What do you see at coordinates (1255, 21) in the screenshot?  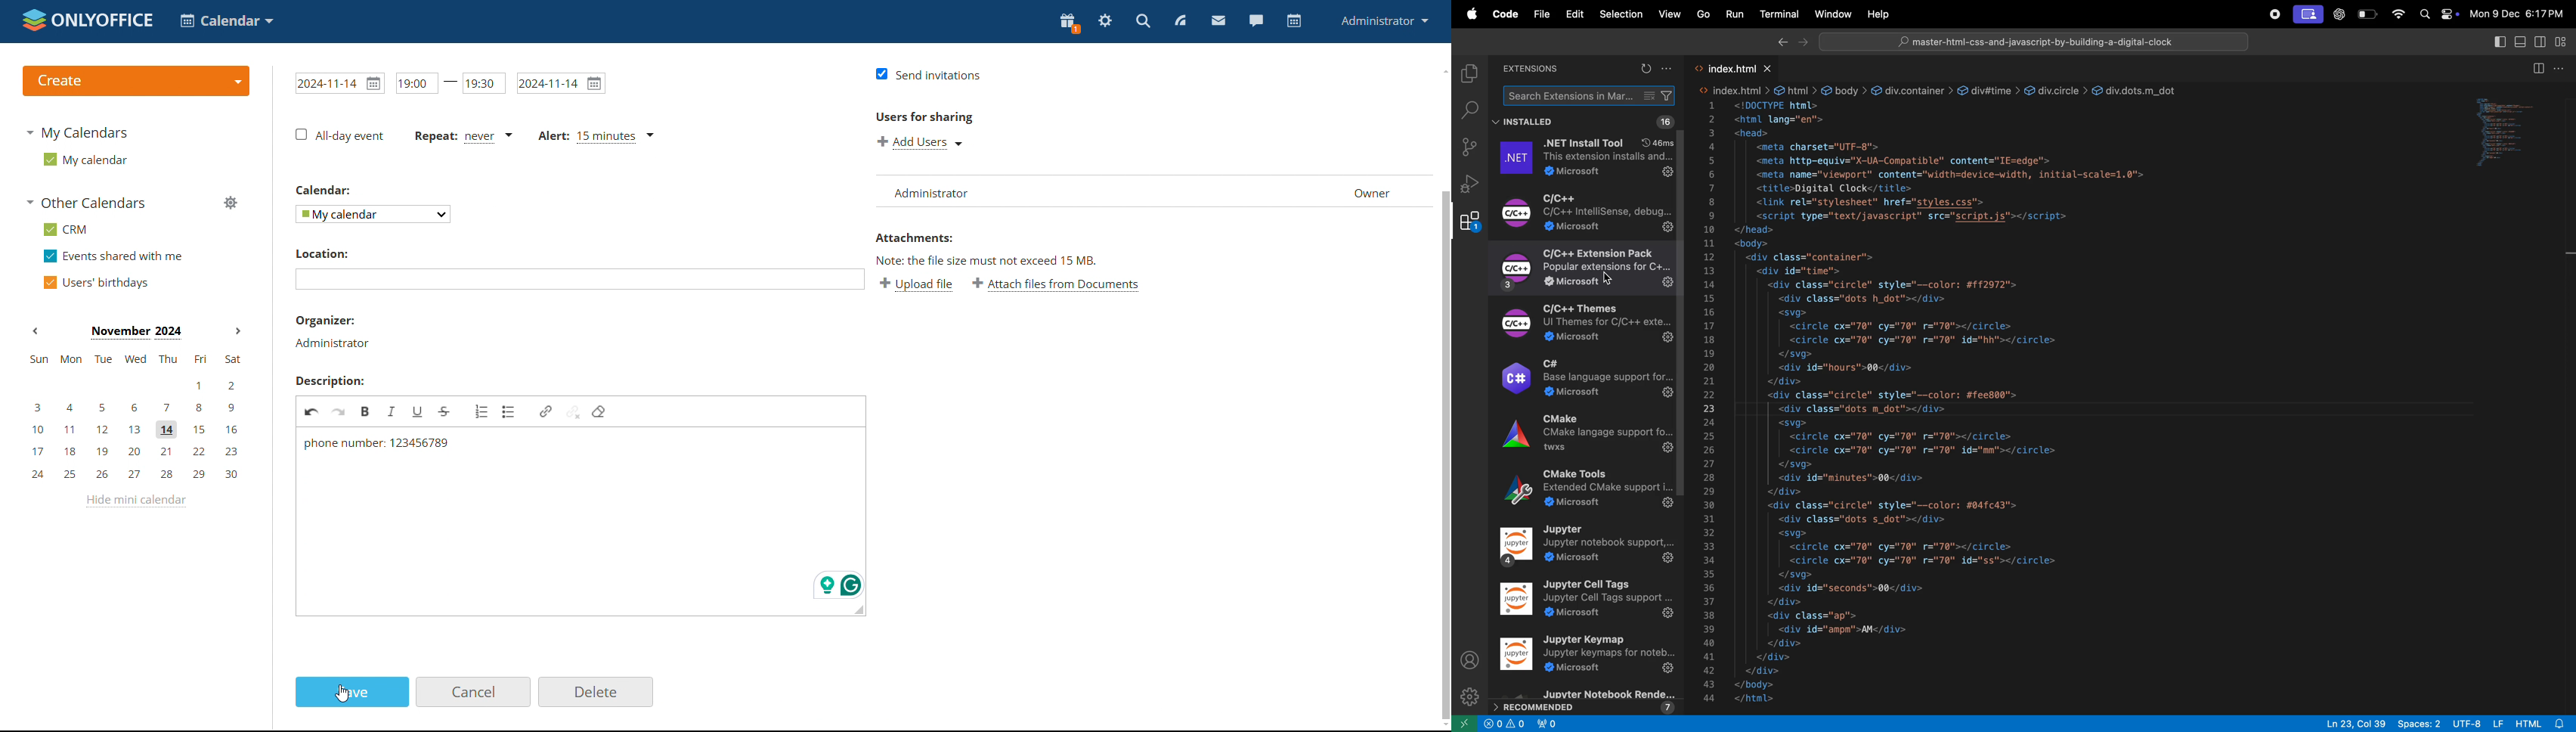 I see `chat` at bounding box center [1255, 21].